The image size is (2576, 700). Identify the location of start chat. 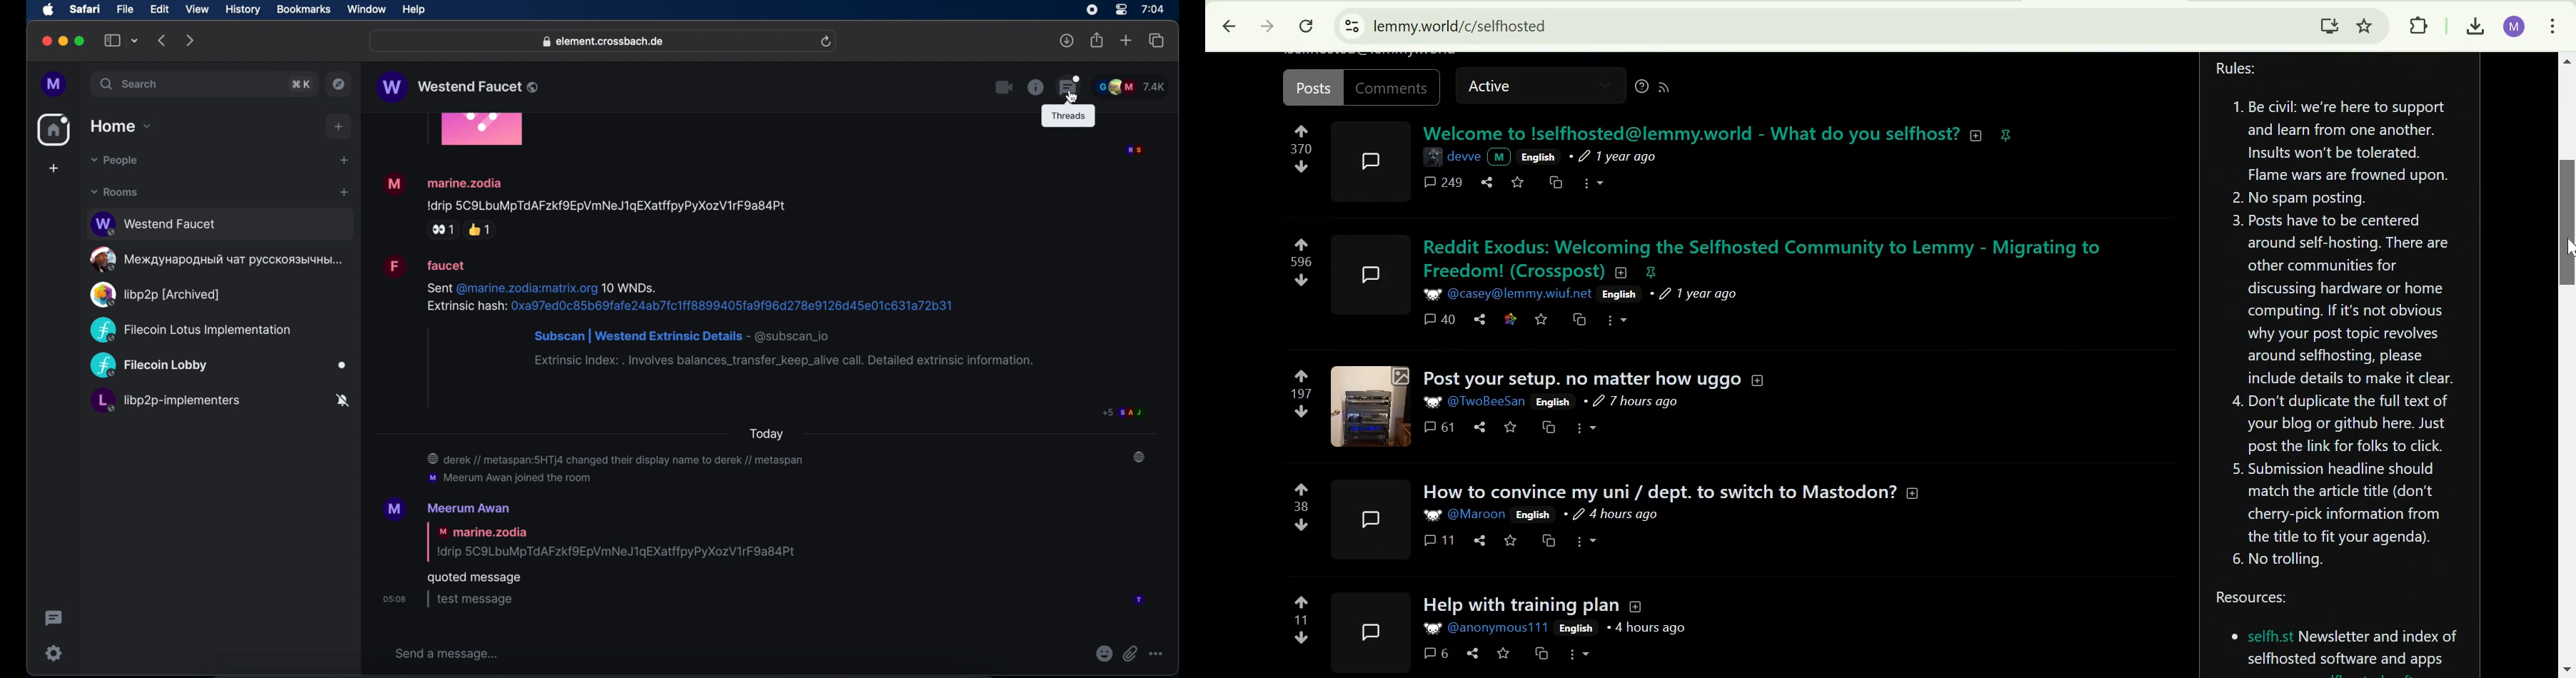
(344, 161).